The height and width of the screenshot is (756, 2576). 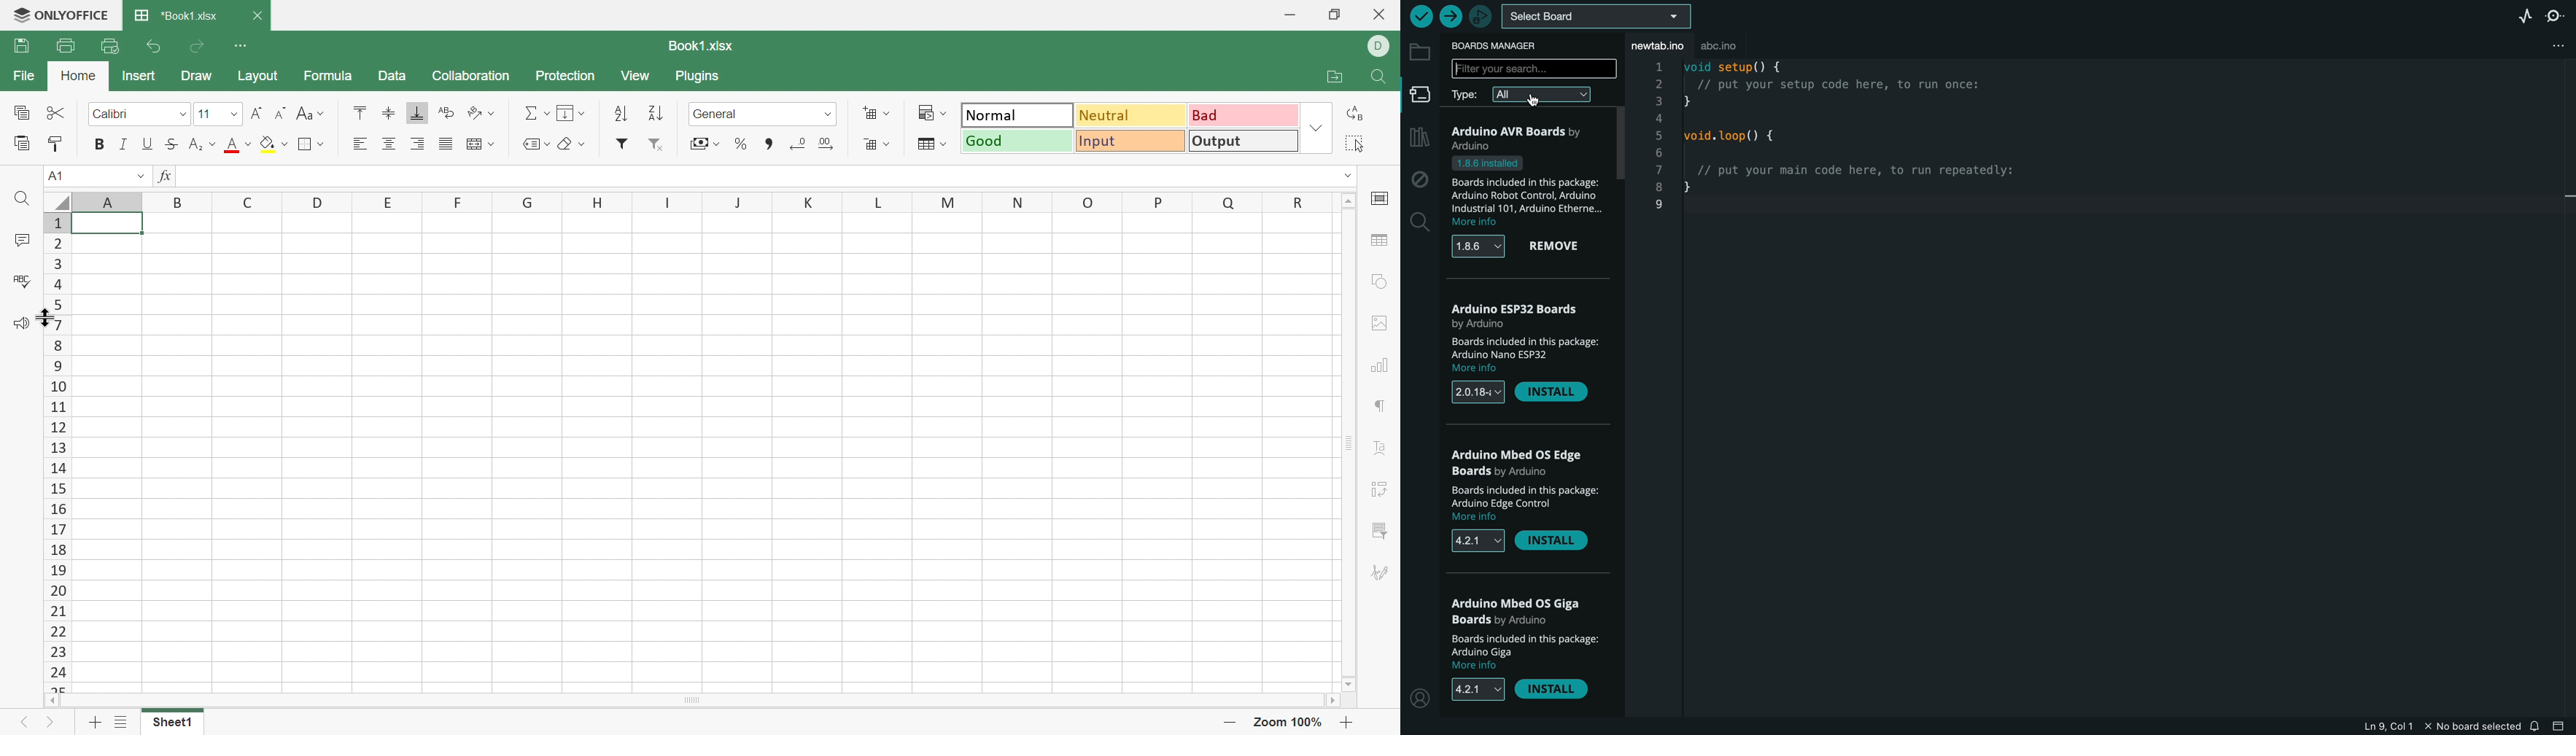 I want to click on Normal, so click(x=1013, y=114).